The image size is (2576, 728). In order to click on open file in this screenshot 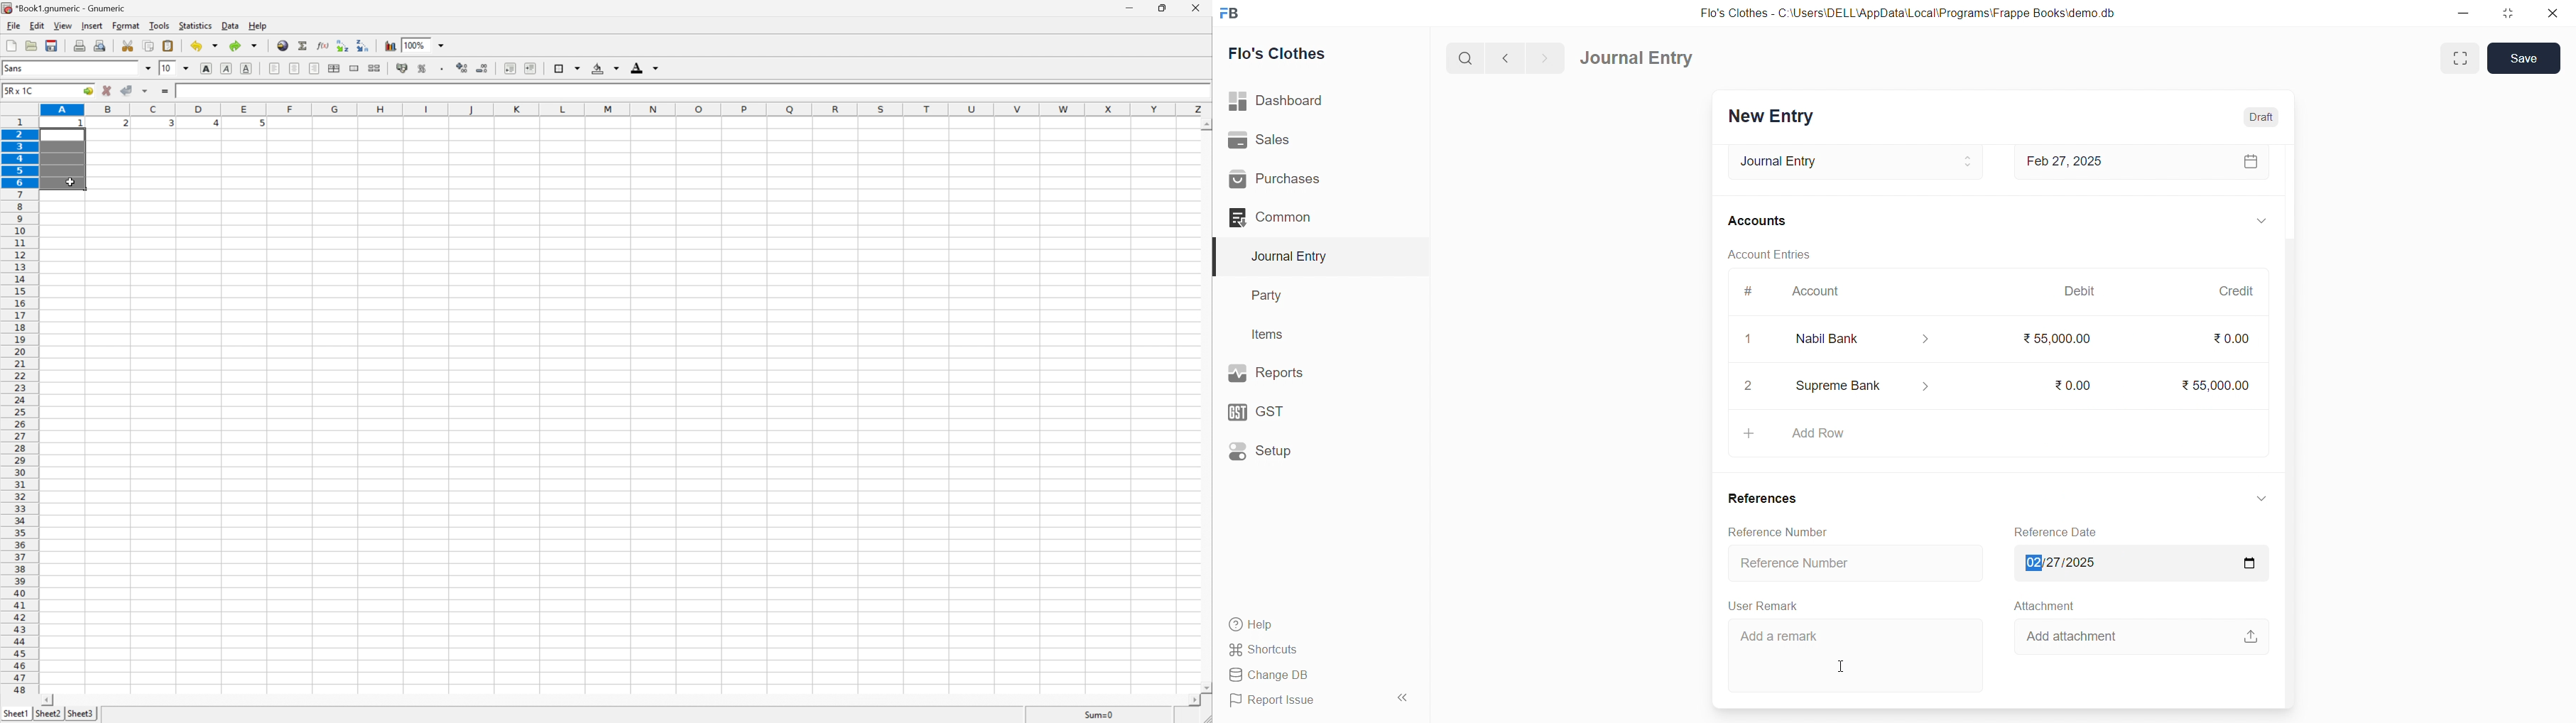, I will do `click(33, 45)`.